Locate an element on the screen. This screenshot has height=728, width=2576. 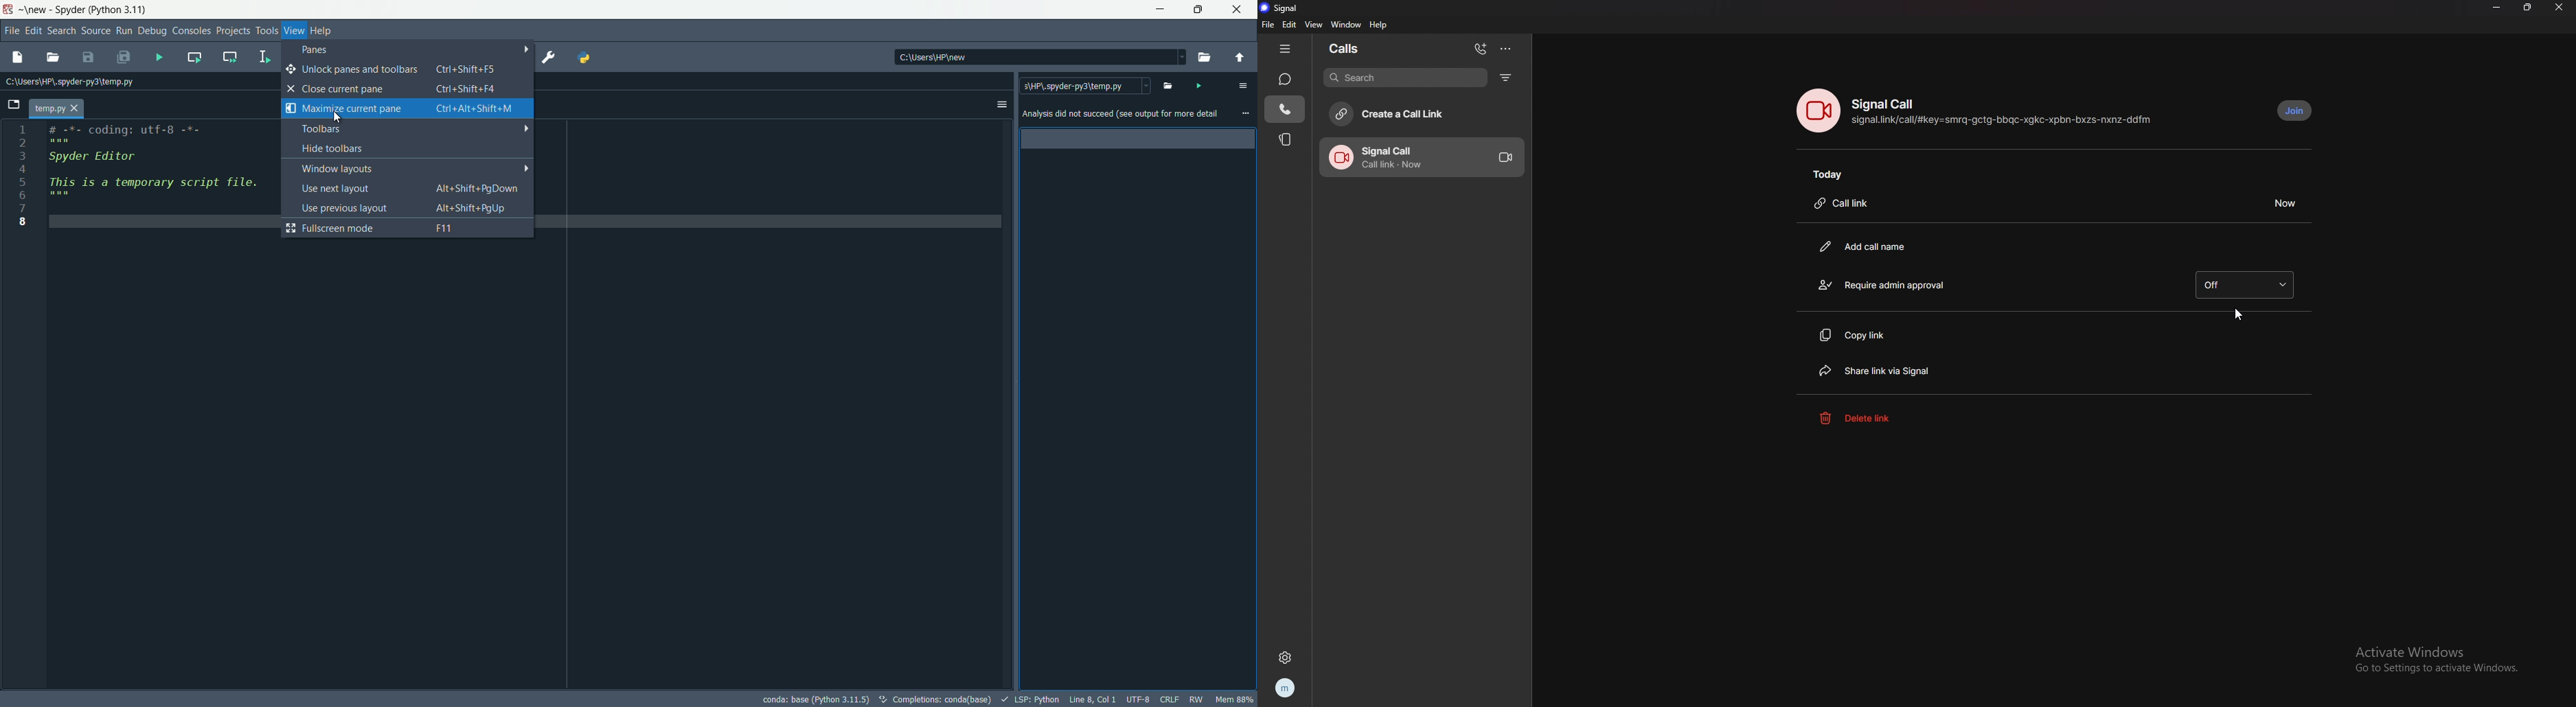
add call is located at coordinates (1481, 50).